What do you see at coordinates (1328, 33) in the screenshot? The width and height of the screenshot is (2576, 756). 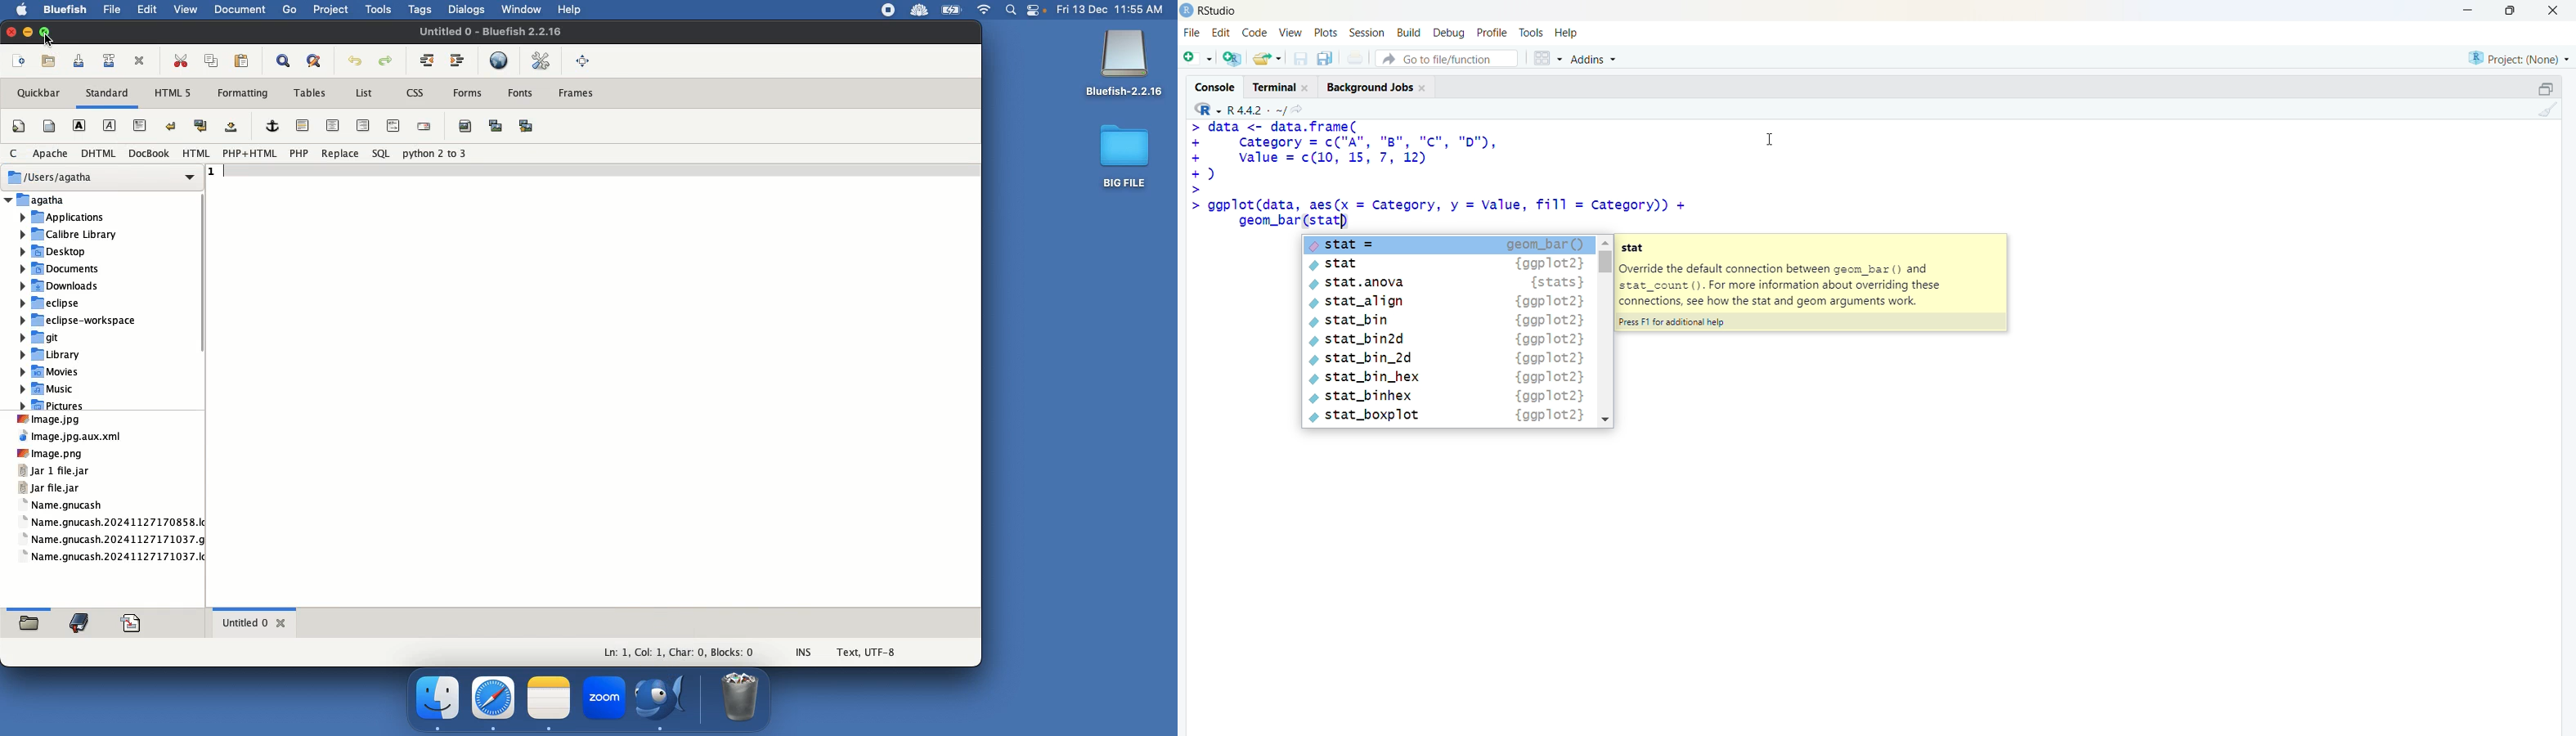 I see `plots` at bounding box center [1328, 33].